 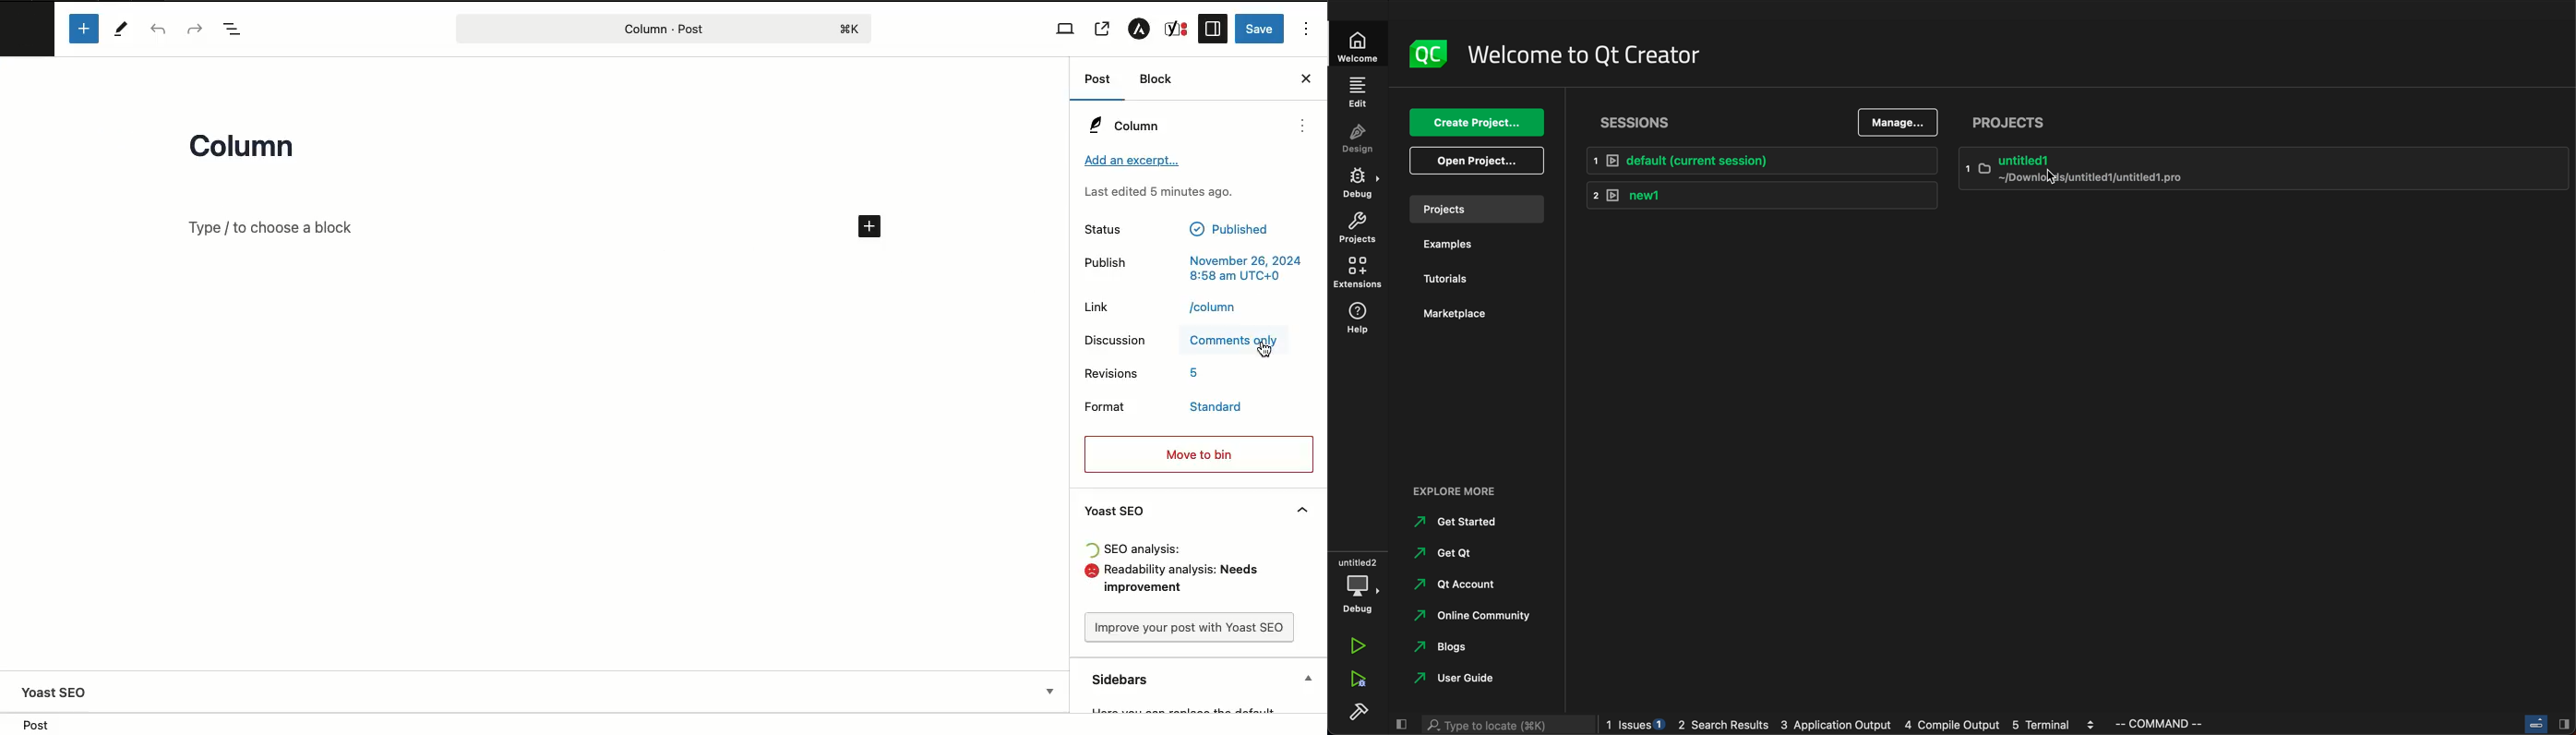 What do you see at coordinates (196, 28) in the screenshot?
I see `Redo` at bounding box center [196, 28].